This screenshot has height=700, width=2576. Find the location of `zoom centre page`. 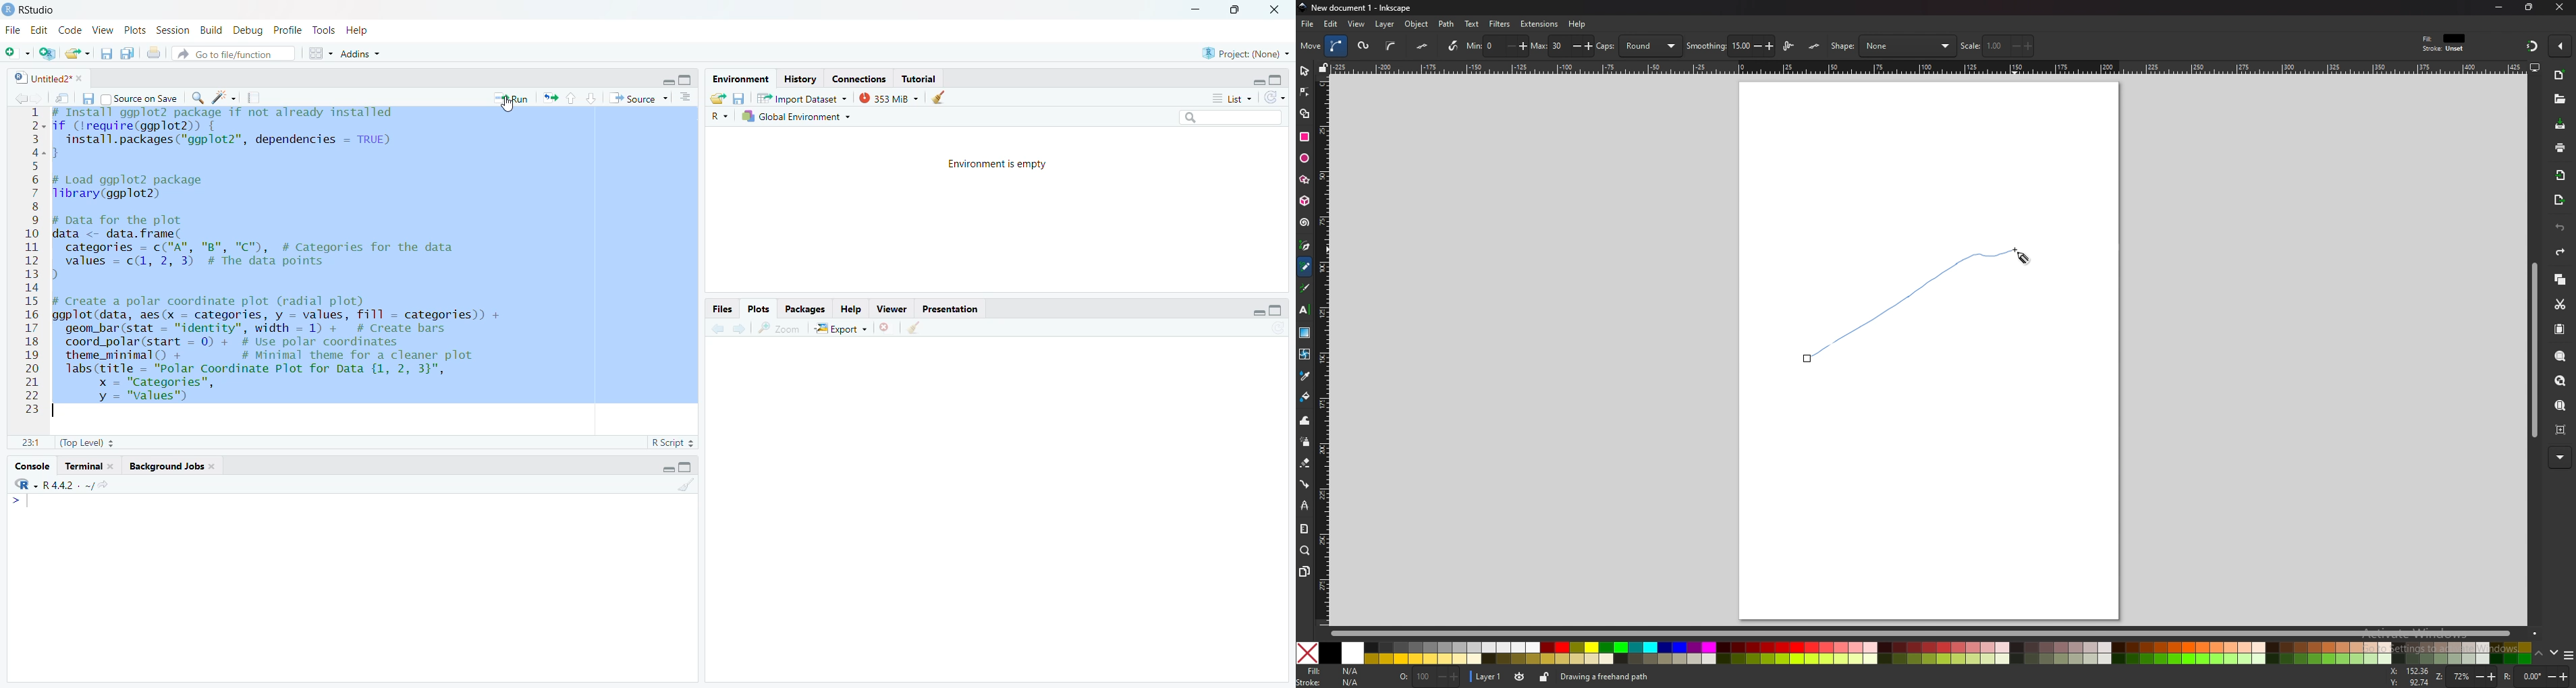

zoom centre page is located at coordinates (2560, 430).